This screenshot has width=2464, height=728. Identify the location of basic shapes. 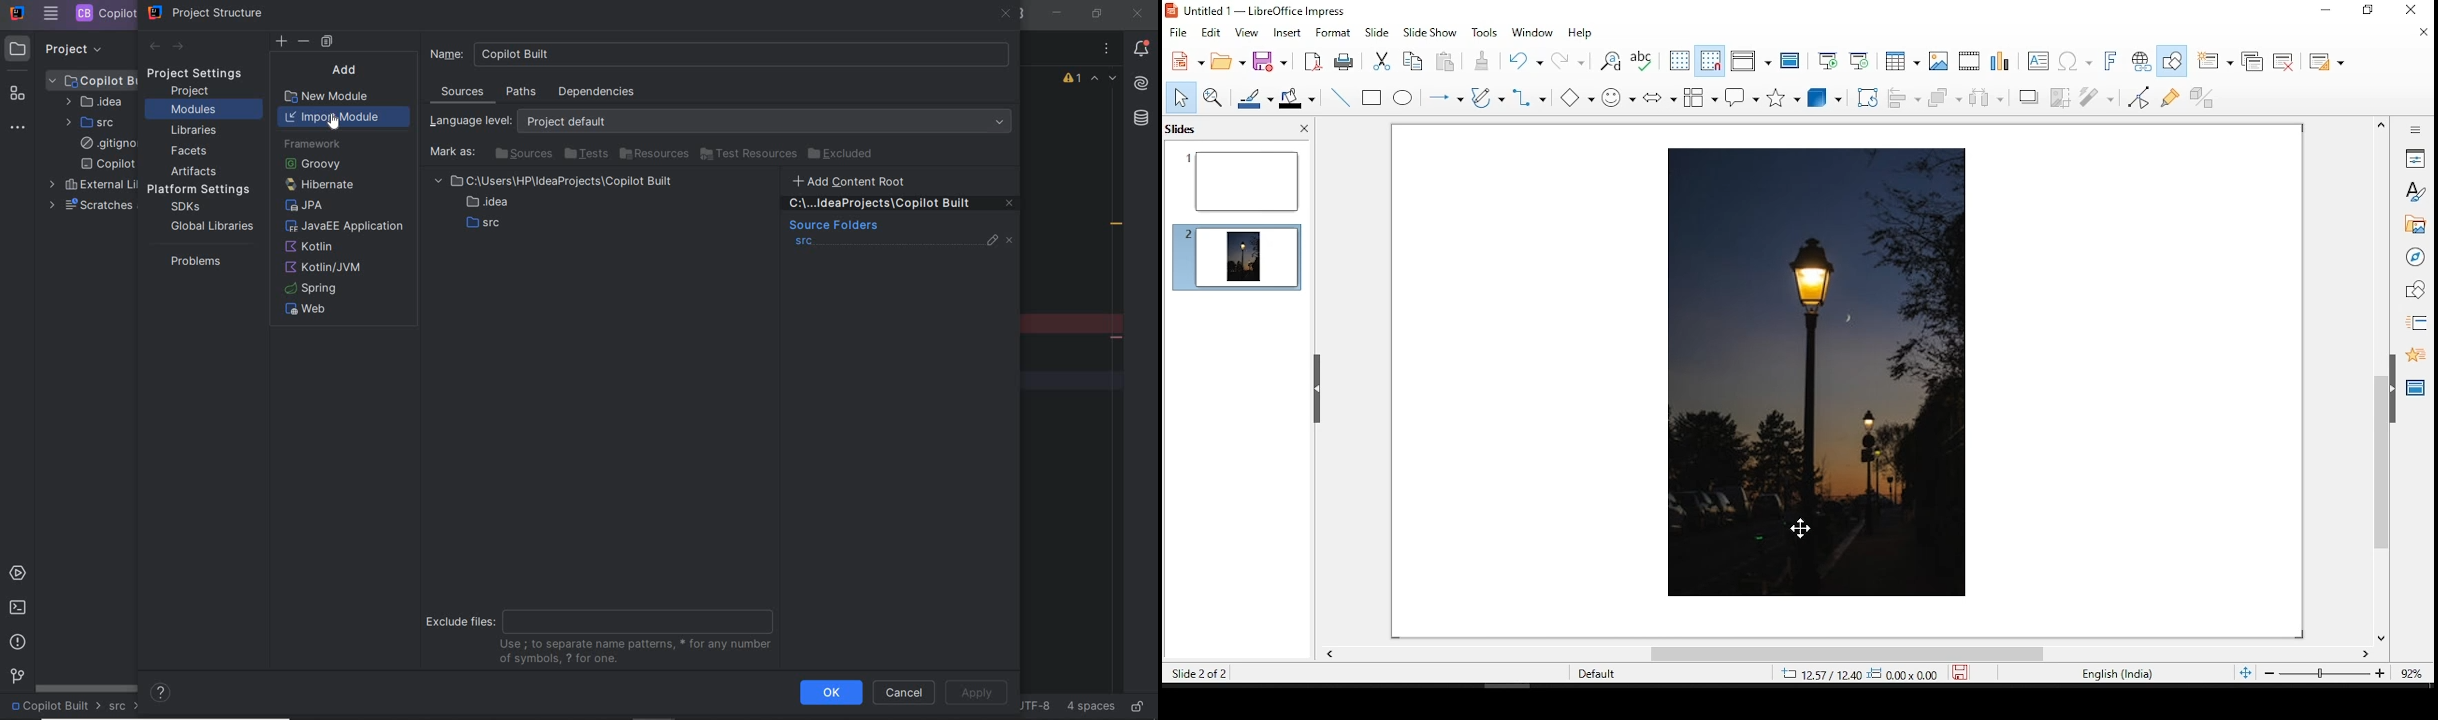
(1575, 97).